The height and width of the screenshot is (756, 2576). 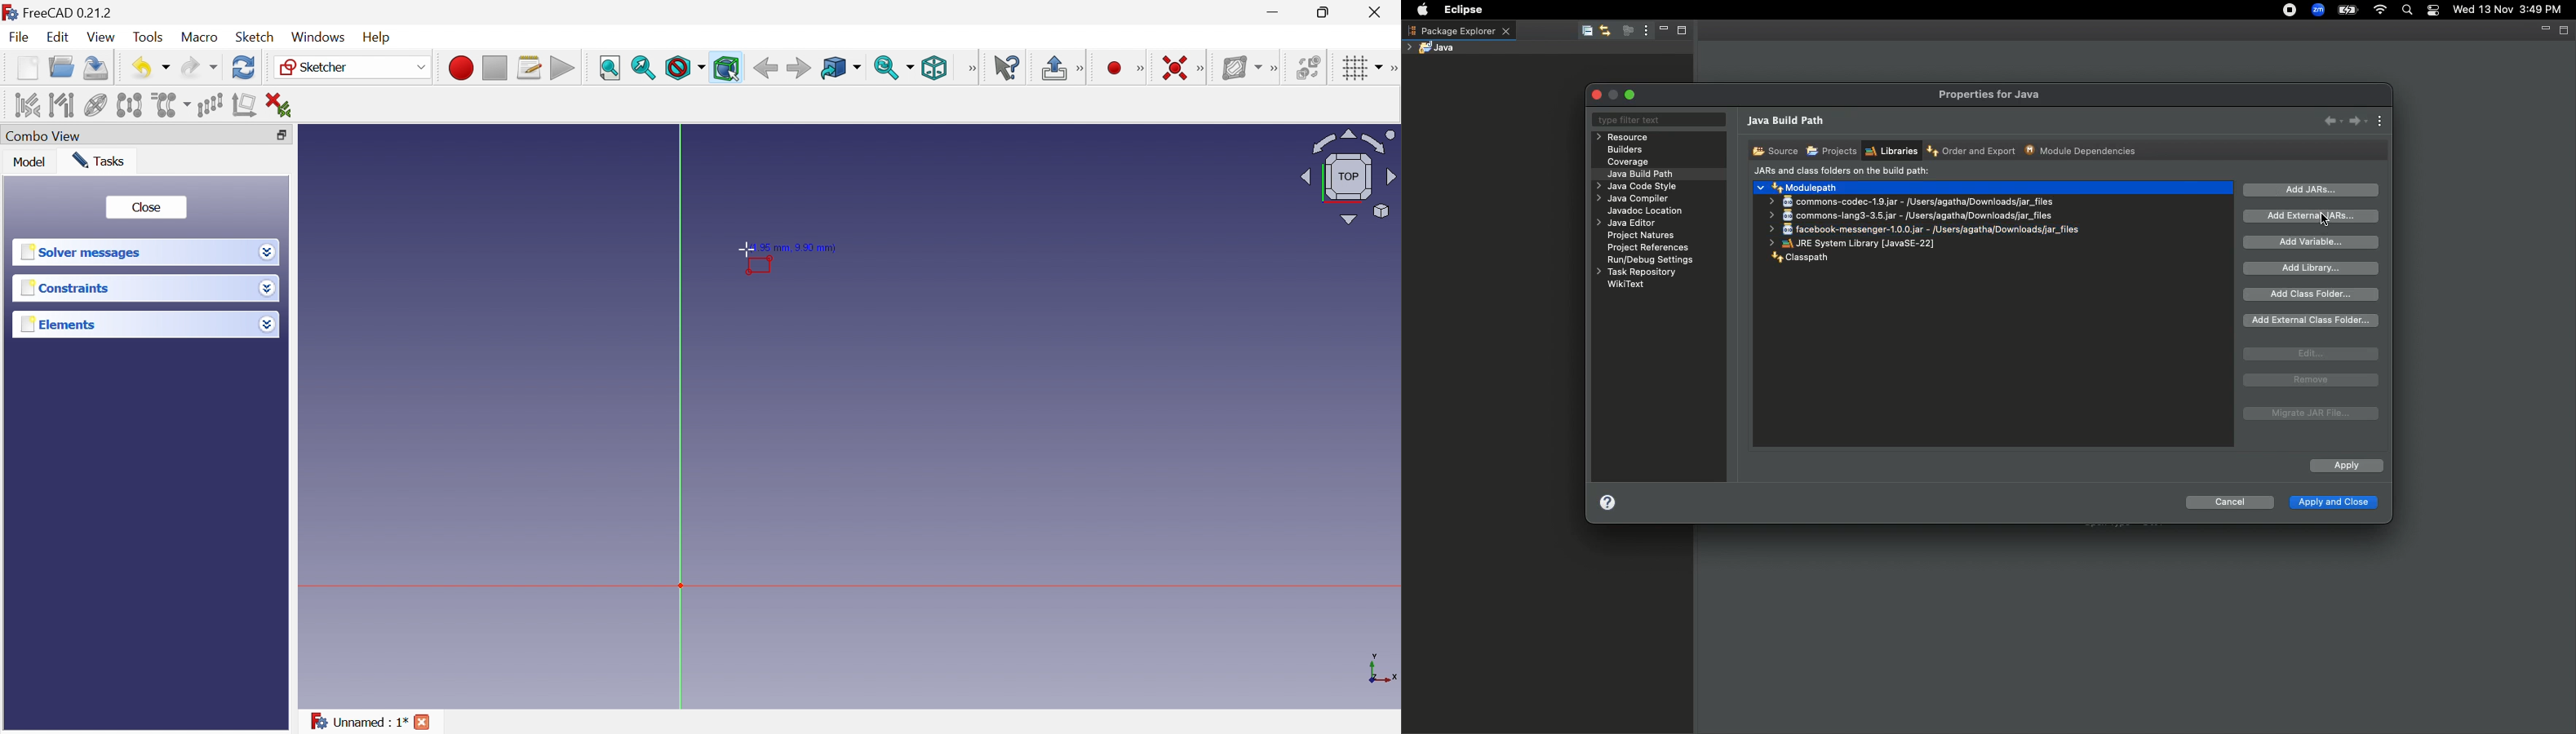 What do you see at coordinates (685, 67) in the screenshot?
I see `Draw style` at bounding box center [685, 67].